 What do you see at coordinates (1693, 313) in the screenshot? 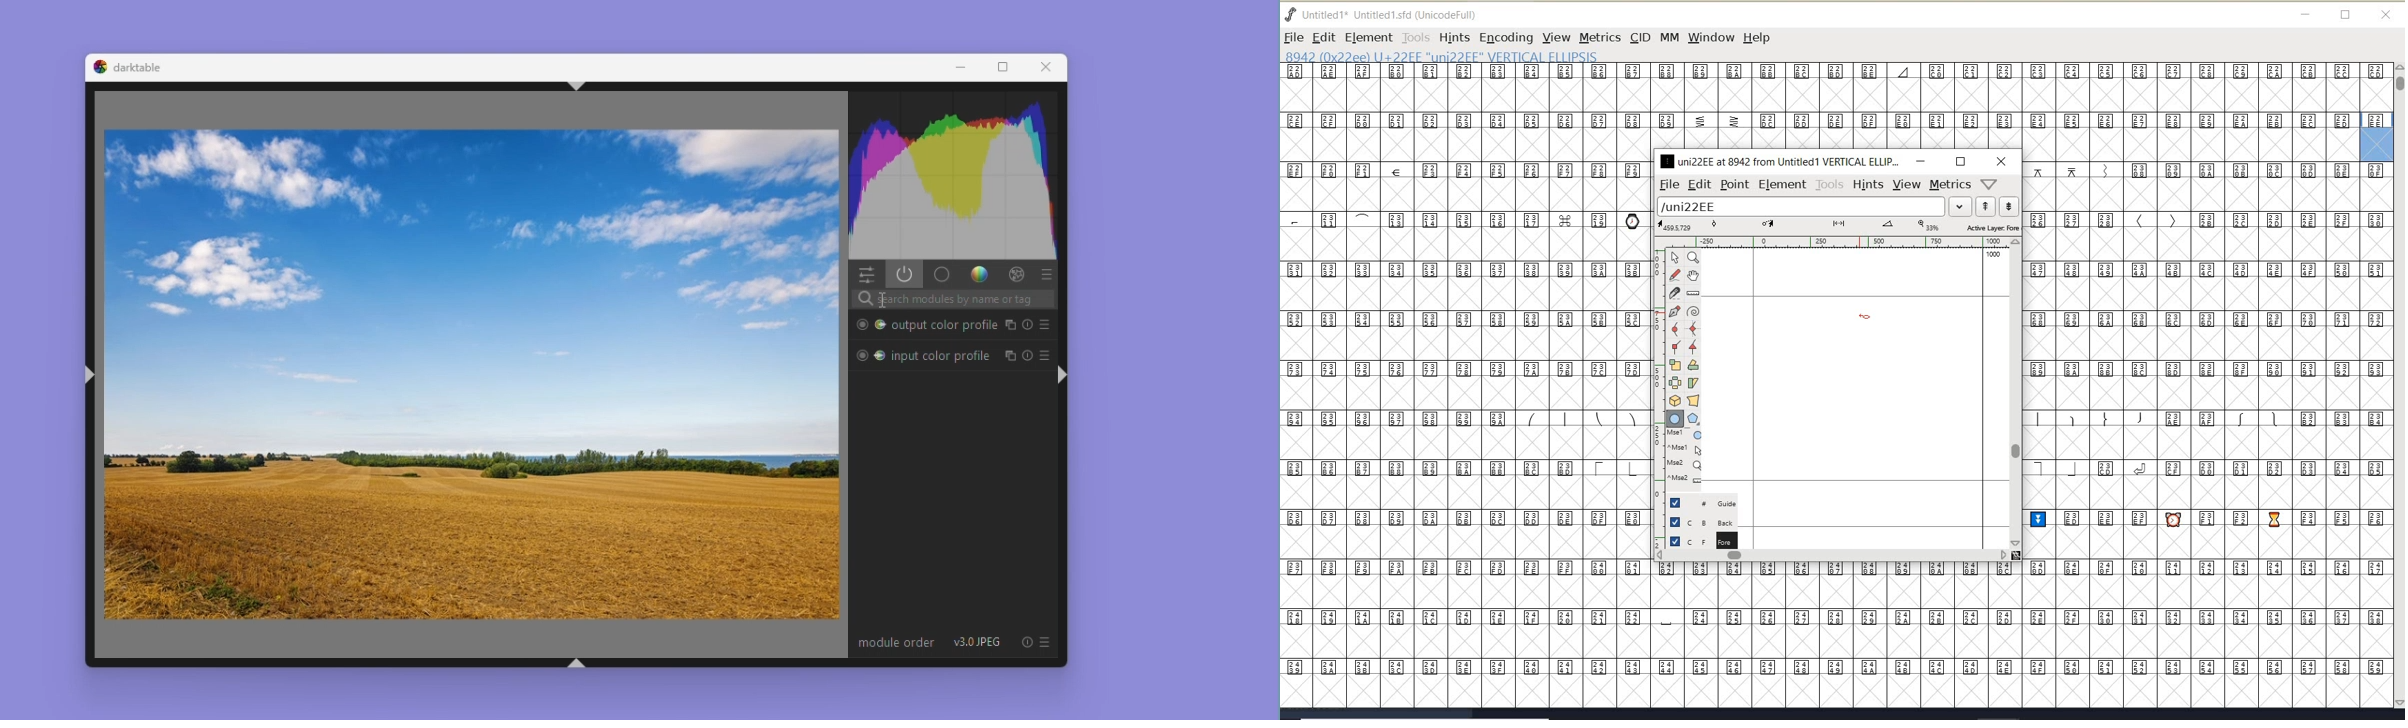
I see `change whether spiro is active or not` at bounding box center [1693, 313].